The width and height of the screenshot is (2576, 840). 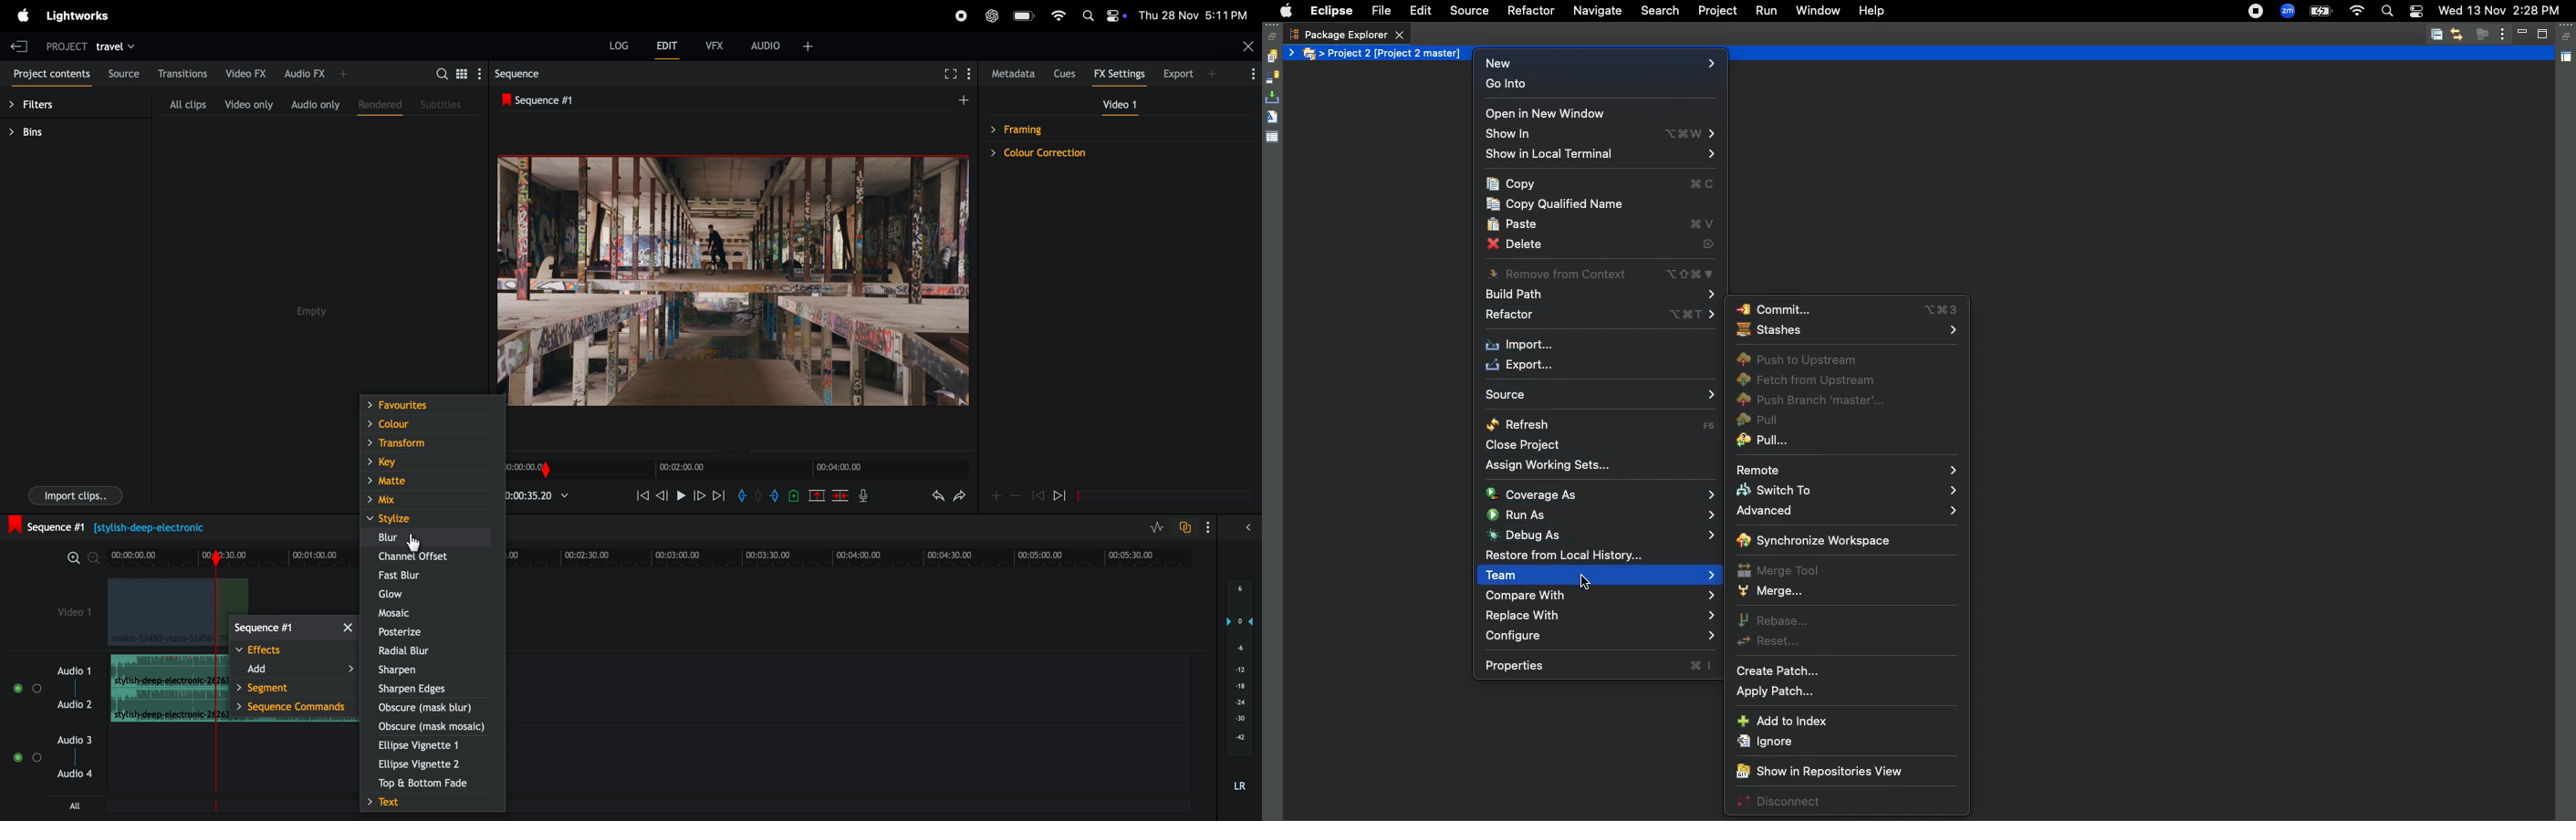 What do you see at coordinates (2568, 37) in the screenshot?
I see `Restore` at bounding box center [2568, 37].